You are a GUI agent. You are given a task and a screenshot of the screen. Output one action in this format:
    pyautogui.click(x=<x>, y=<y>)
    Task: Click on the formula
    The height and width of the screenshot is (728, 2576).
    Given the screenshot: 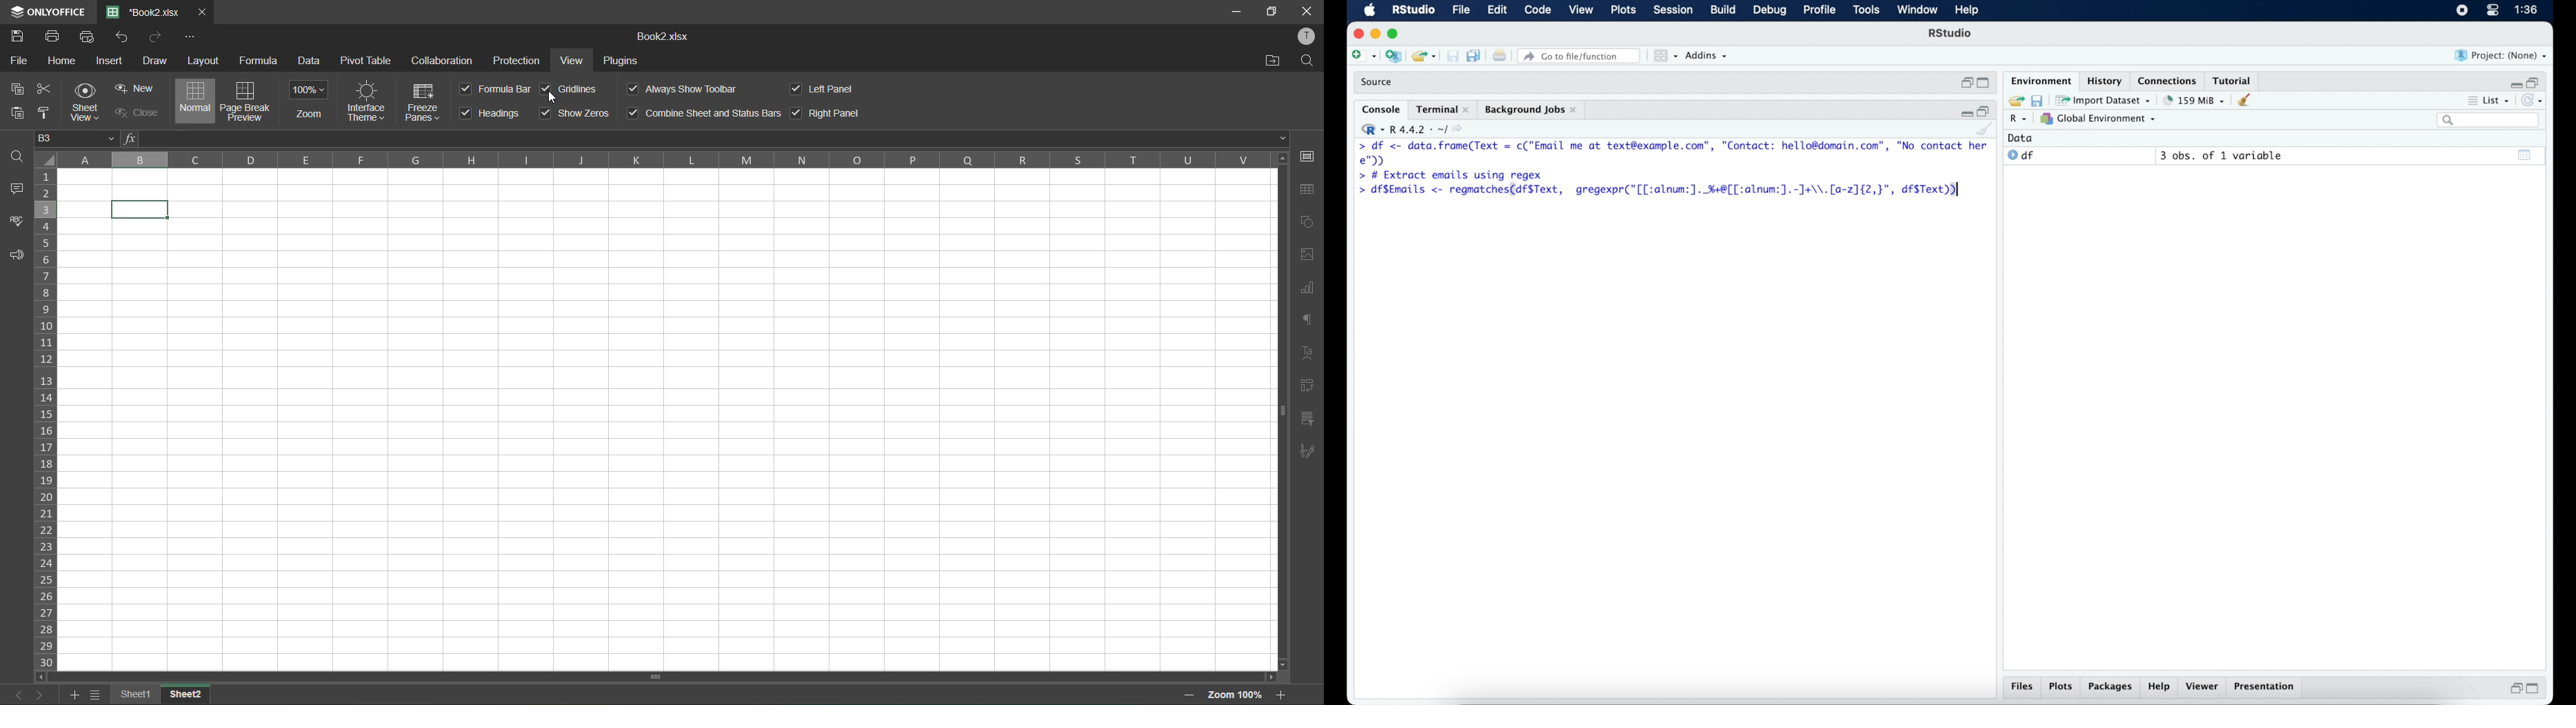 What is the action you would take?
    pyautogui.click(x=258, y=58)
    